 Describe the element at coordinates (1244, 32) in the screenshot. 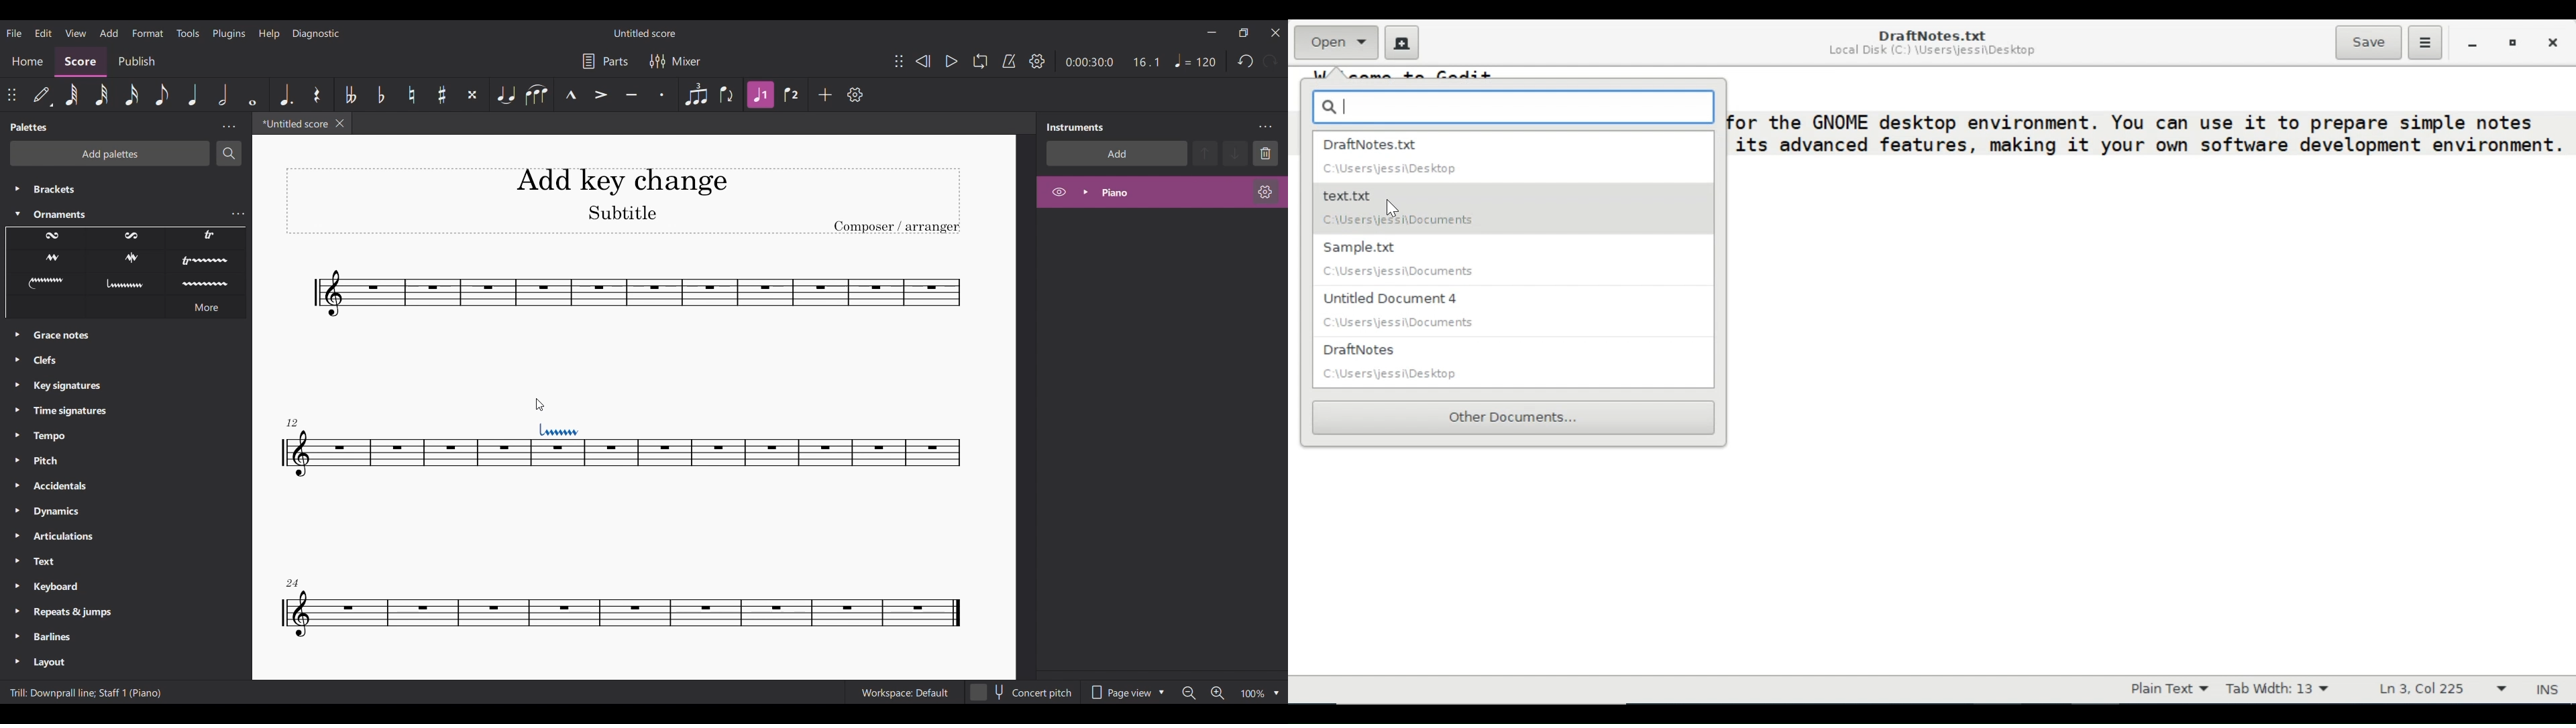

I see `Show interface in a smaller tab` at that location.